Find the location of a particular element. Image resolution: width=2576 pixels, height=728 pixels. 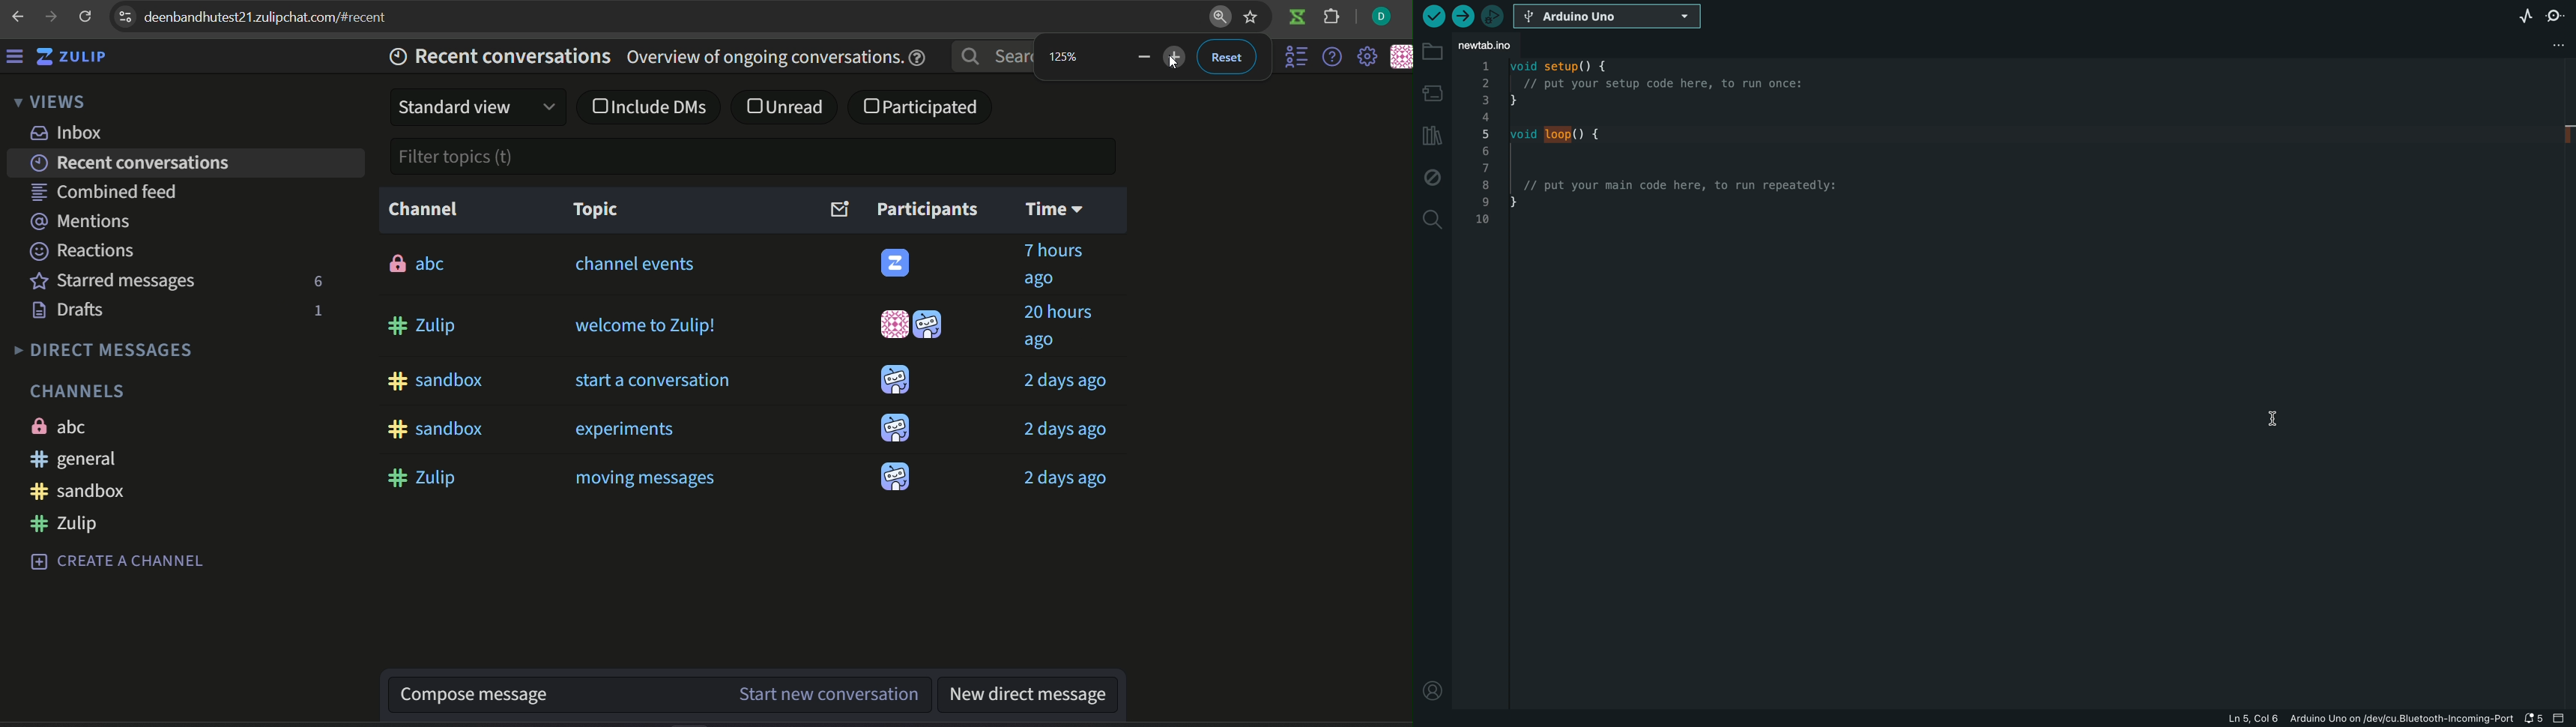

inbox is located at coordinates (67, 133).